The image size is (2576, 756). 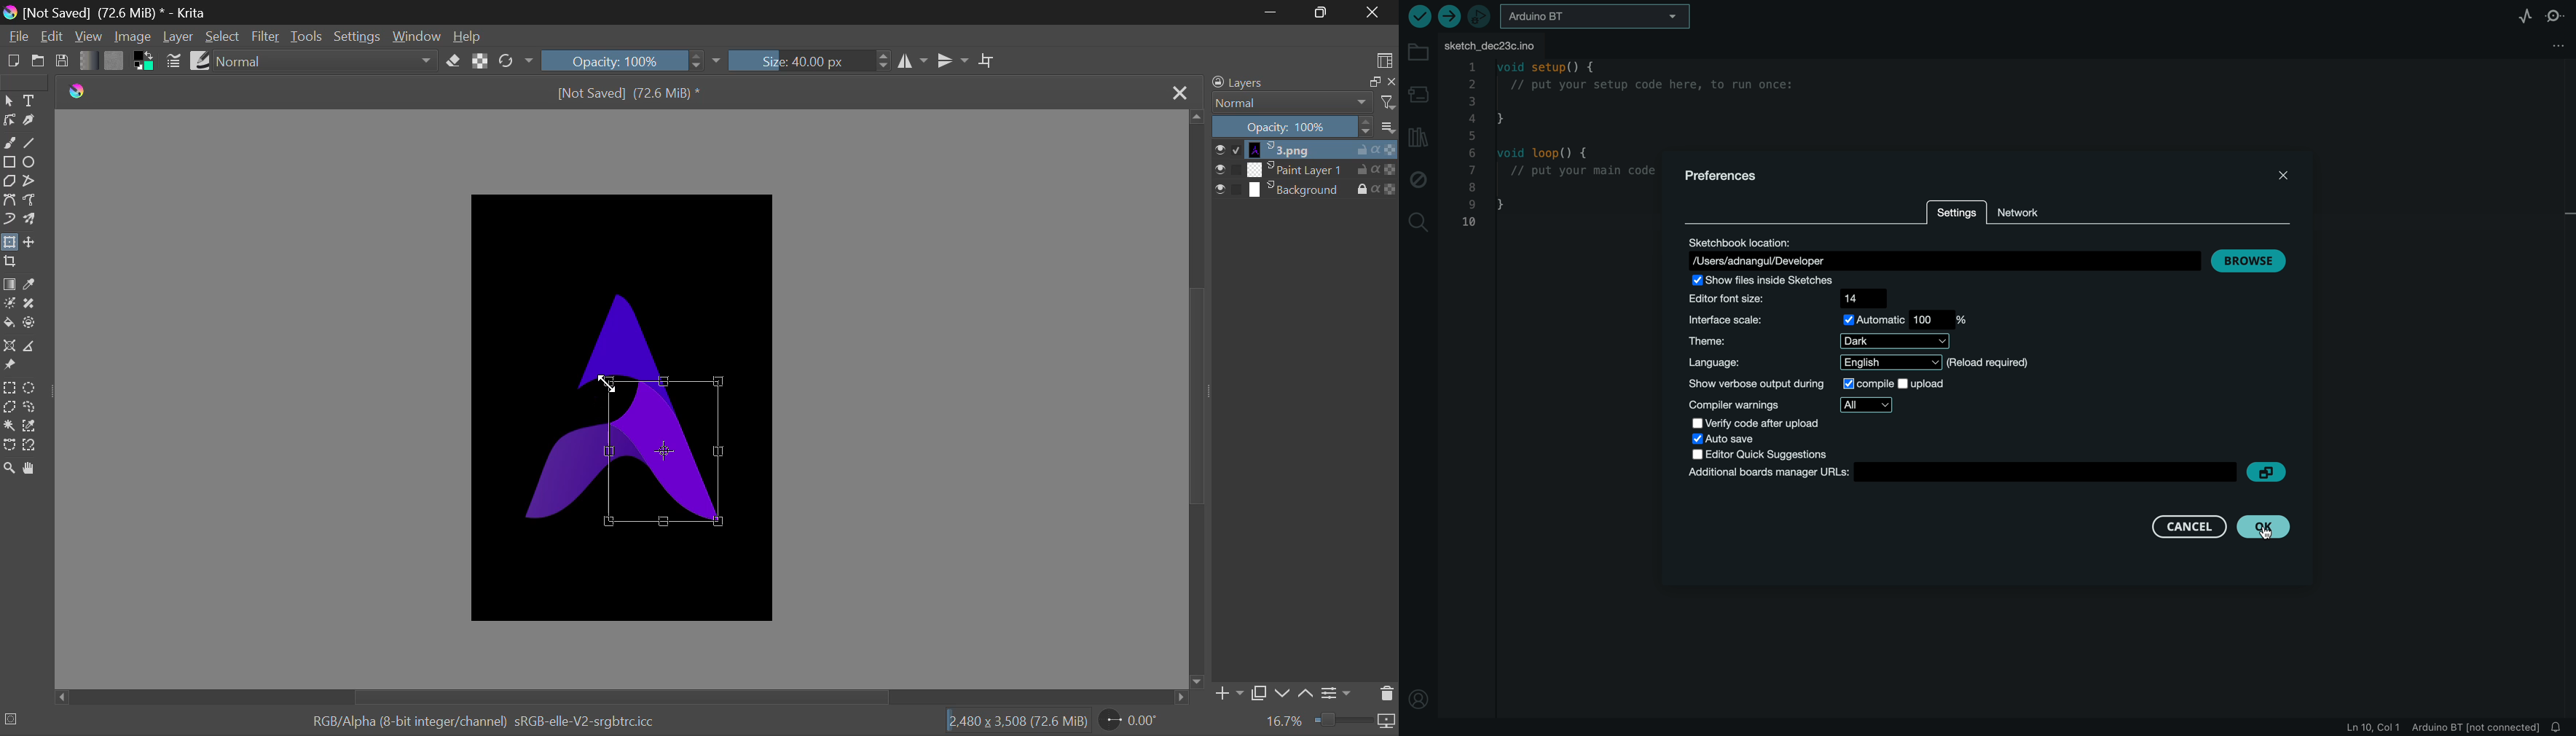 I want to click on layer 1, so click(x=1298, y=150).